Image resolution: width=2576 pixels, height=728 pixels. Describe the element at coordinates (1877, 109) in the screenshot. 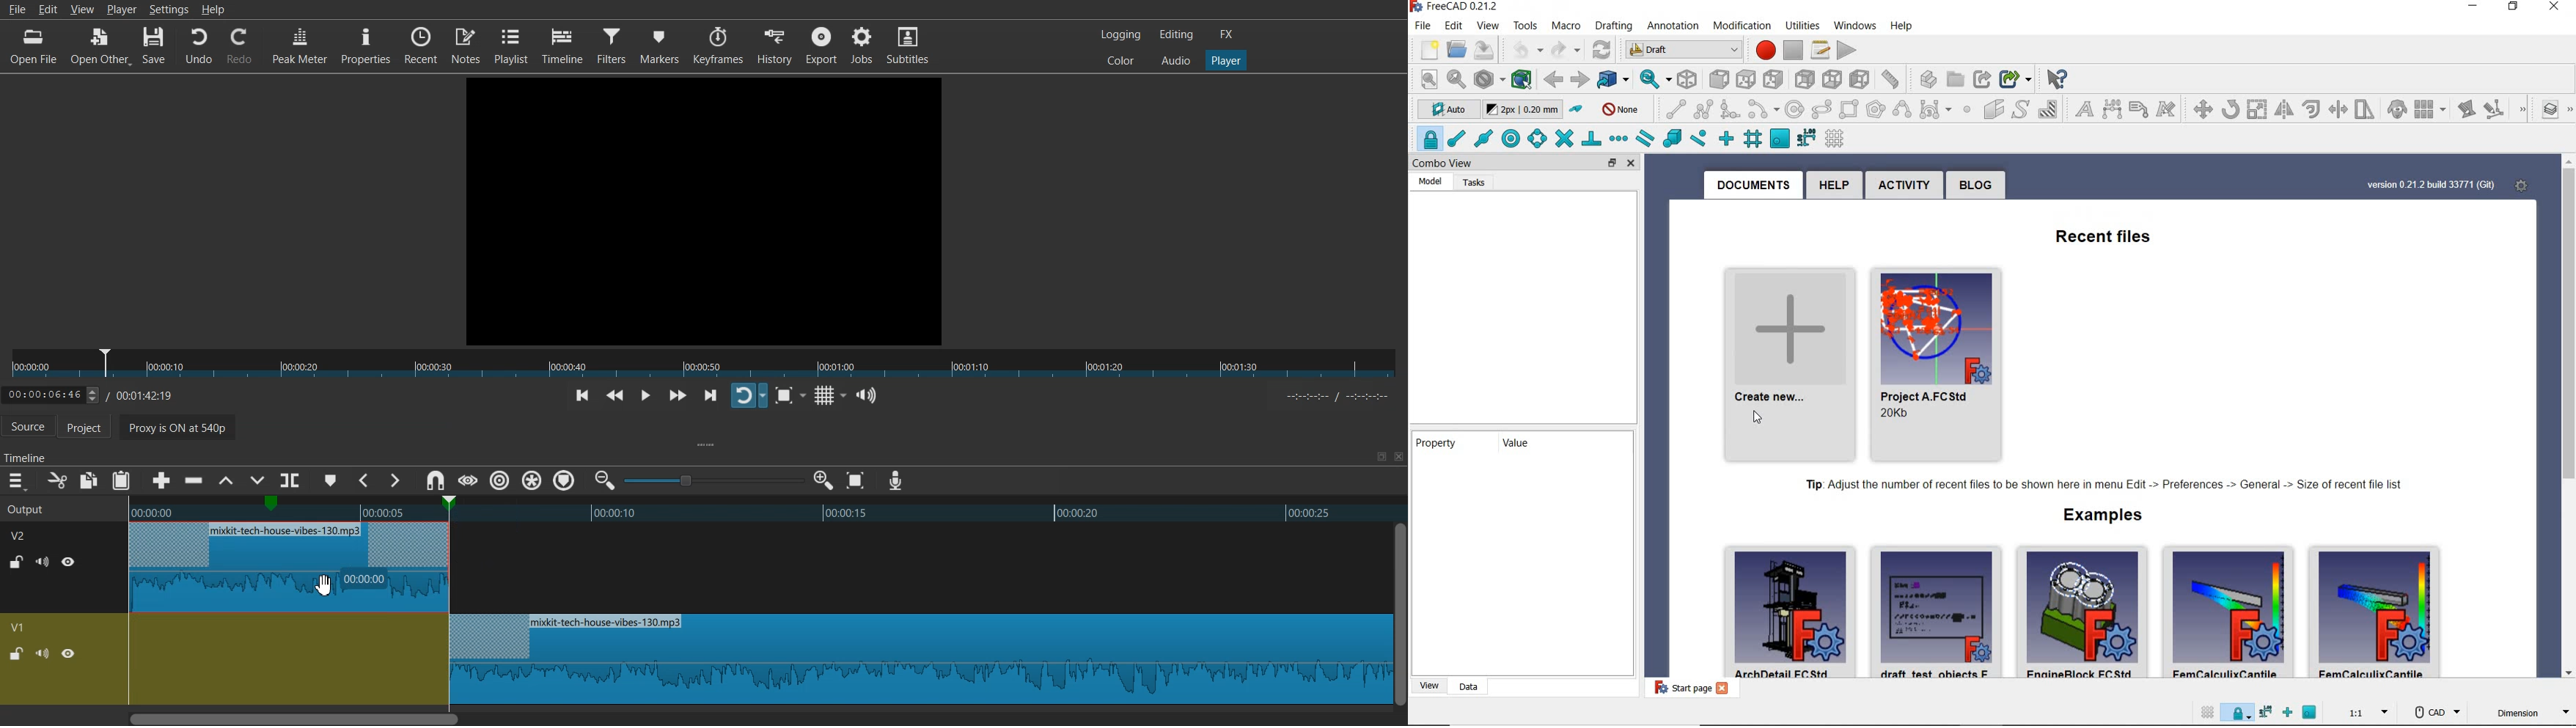

I see `polygon` at that location.